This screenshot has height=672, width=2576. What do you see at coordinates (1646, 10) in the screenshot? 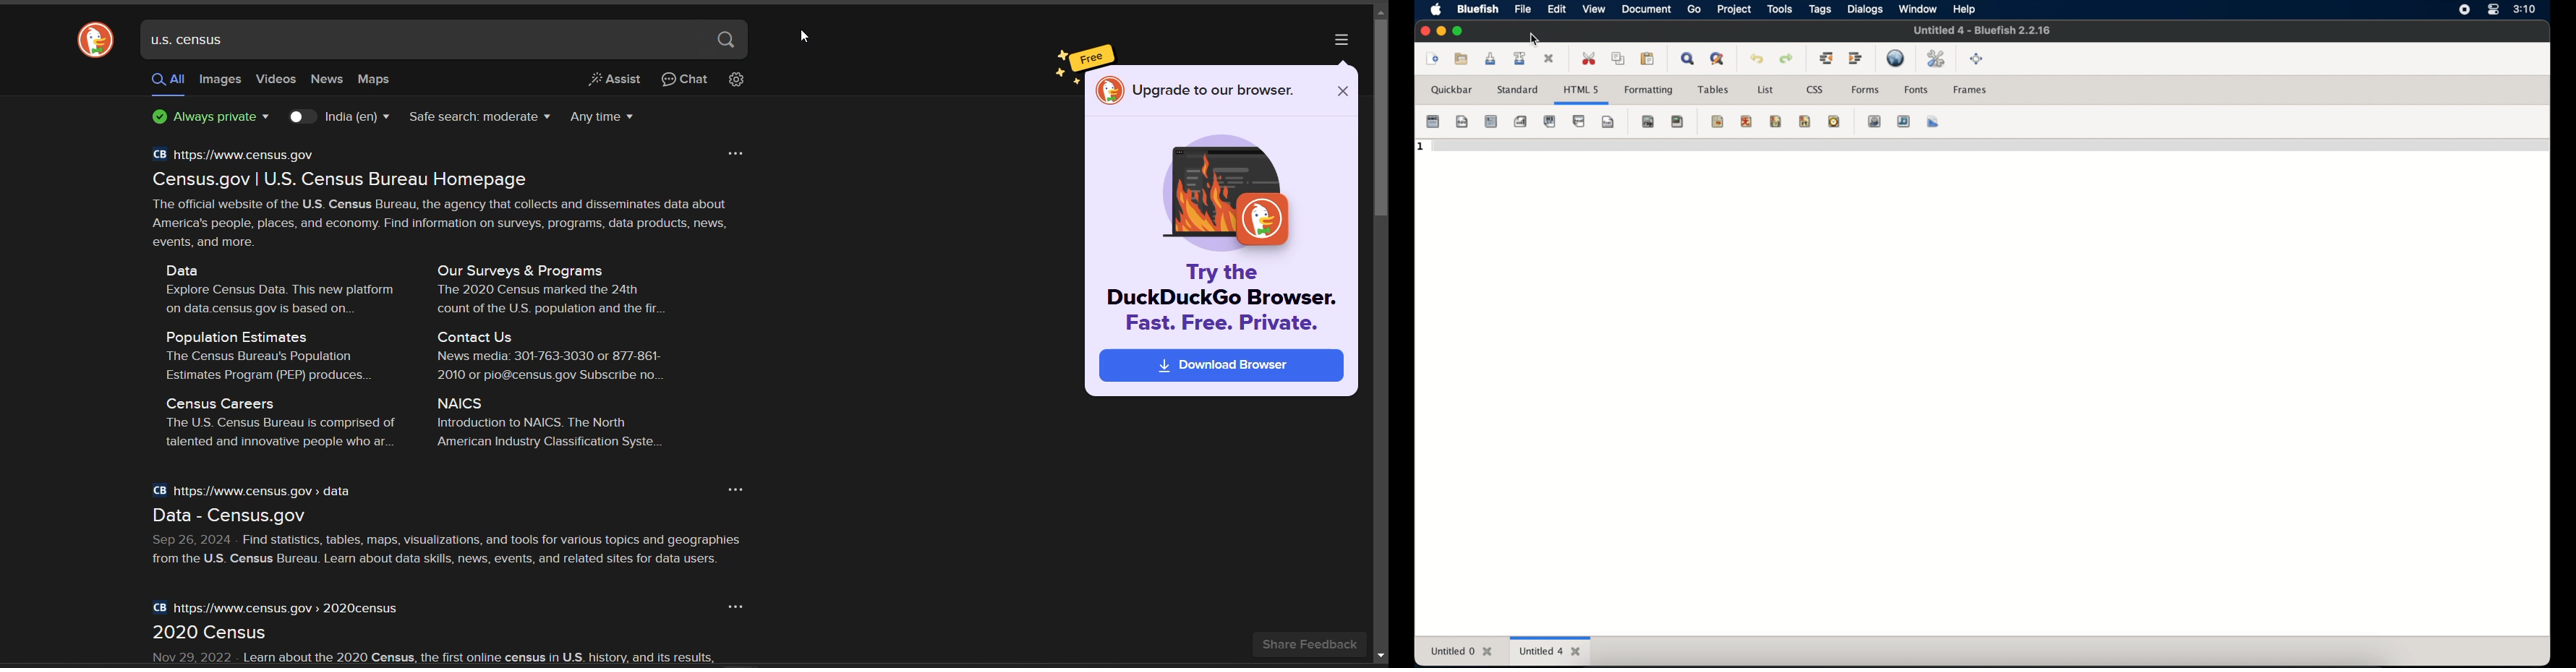
I see `document` at bounding box center [1646, 10].